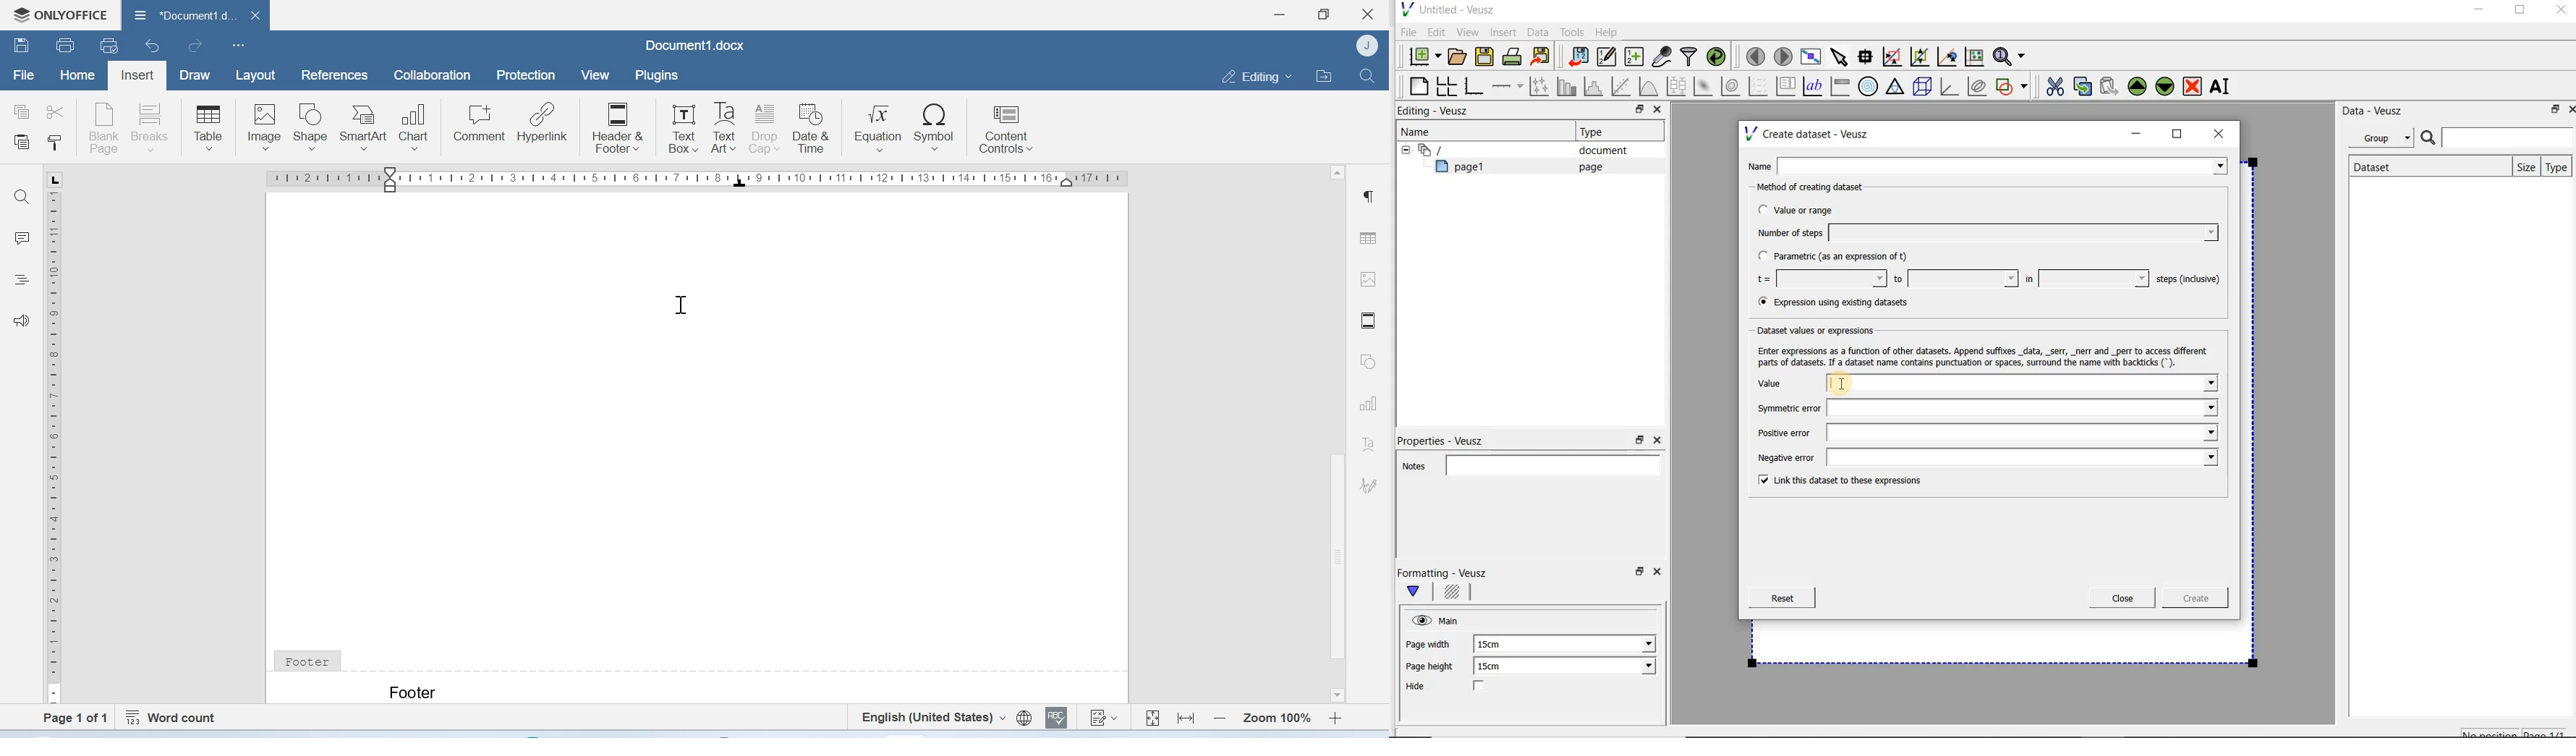  I want to click on minimize, so click(2478, 11).